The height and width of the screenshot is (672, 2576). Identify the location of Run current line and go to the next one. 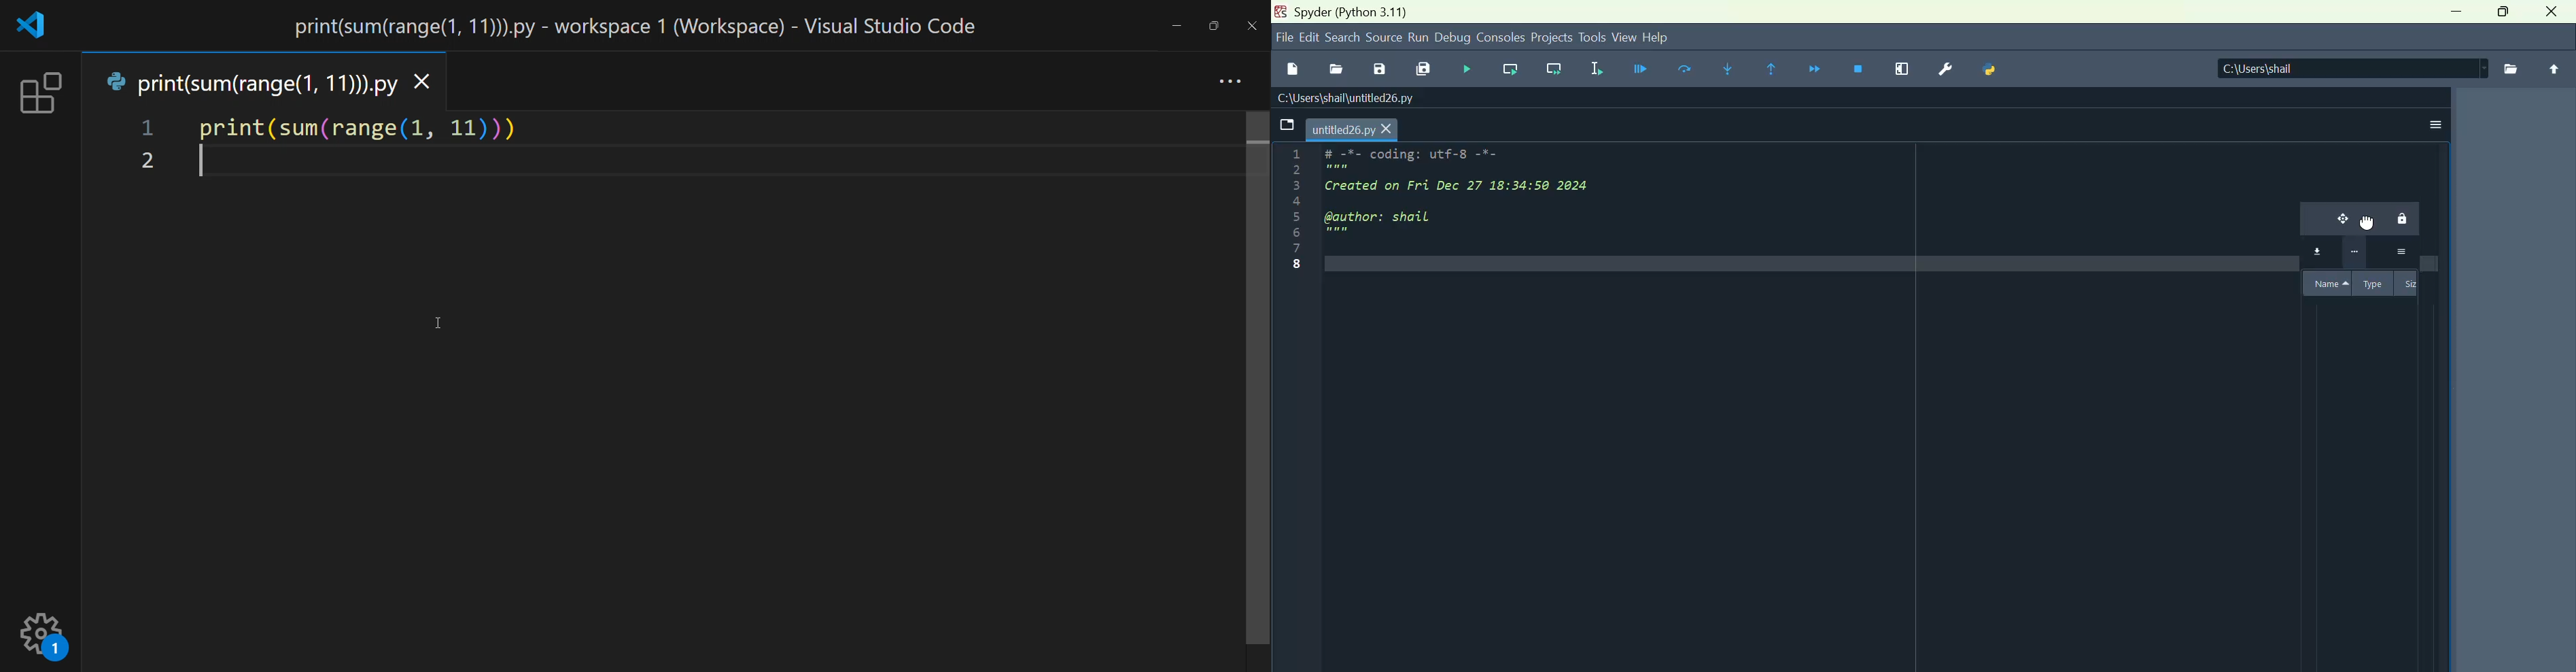
(1556, 70).